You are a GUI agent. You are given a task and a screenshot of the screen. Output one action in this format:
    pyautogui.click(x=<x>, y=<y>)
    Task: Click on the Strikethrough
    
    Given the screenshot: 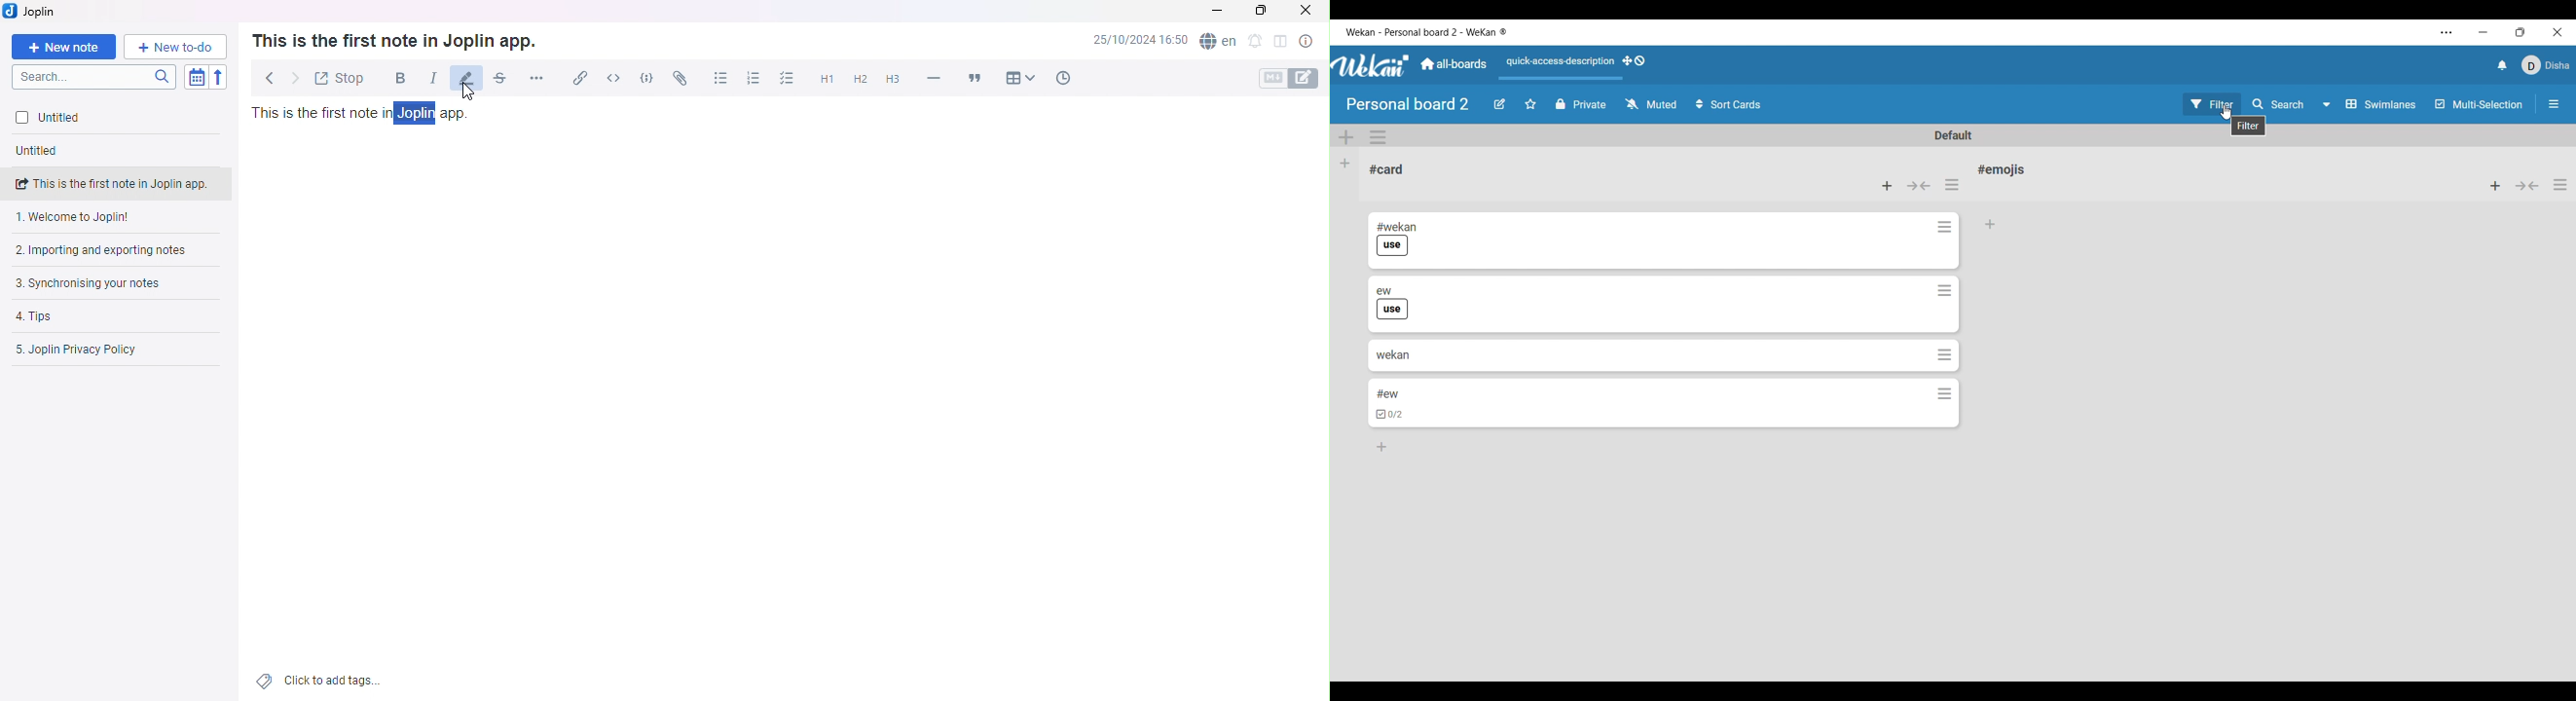 What is the action you would take?
    pyautogui.click(x=498, y=81)
    